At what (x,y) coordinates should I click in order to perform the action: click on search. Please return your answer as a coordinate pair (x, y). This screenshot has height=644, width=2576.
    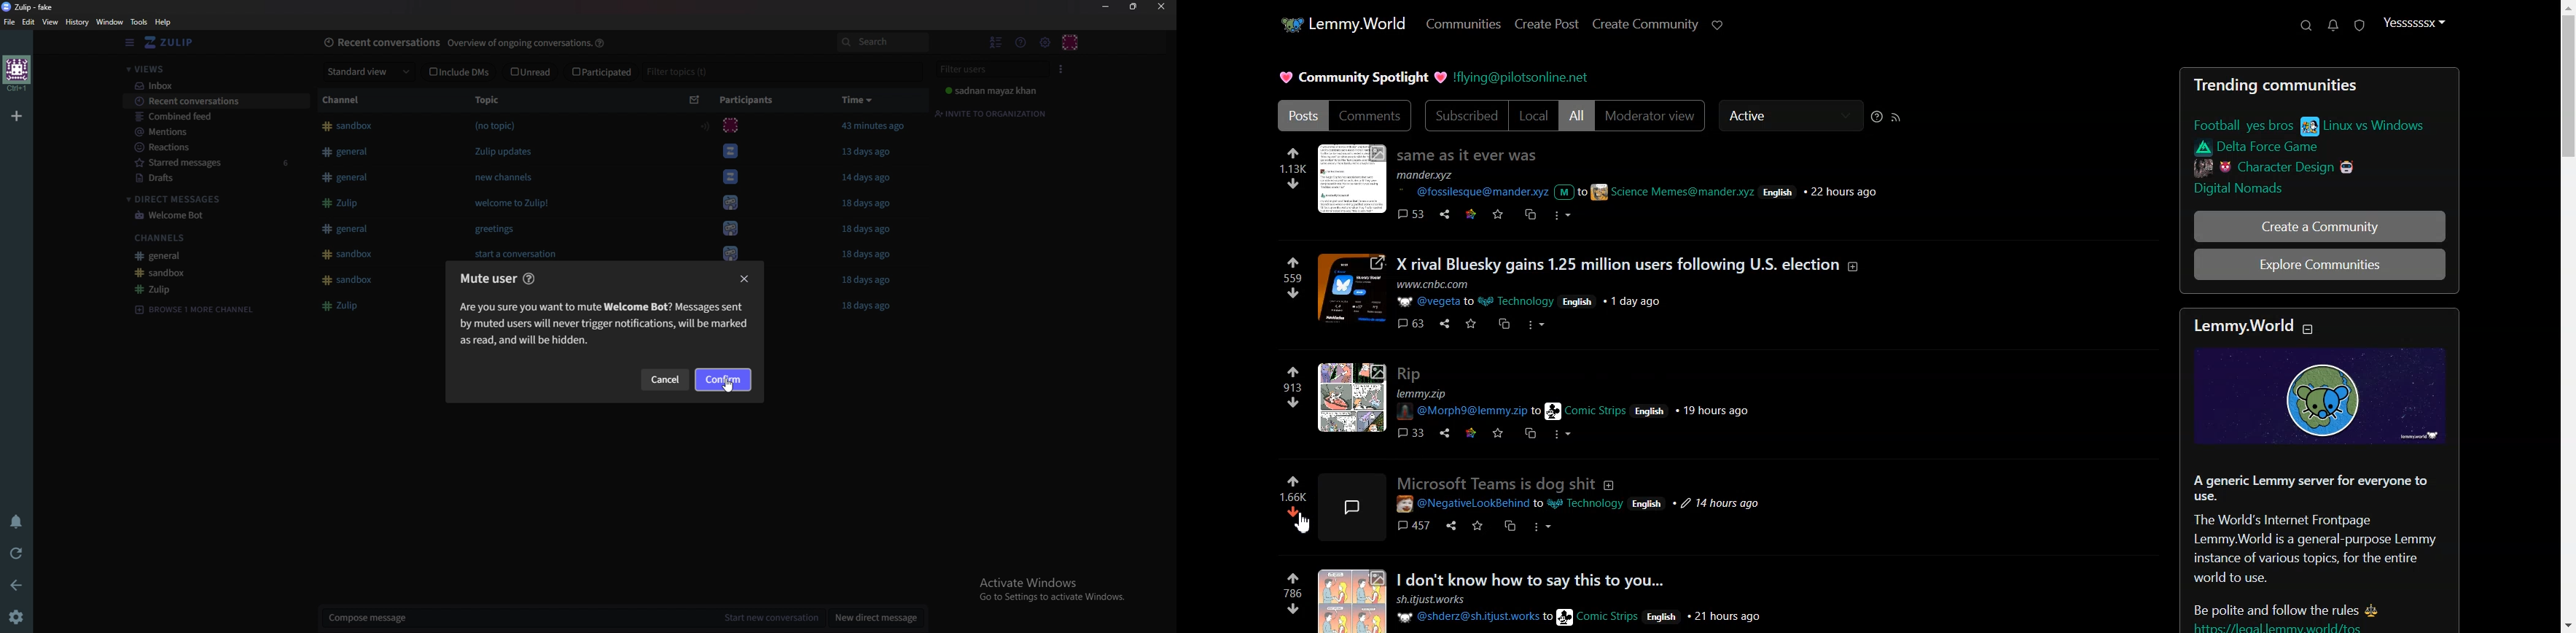
    Looking at the image, I should click on (883, 42).